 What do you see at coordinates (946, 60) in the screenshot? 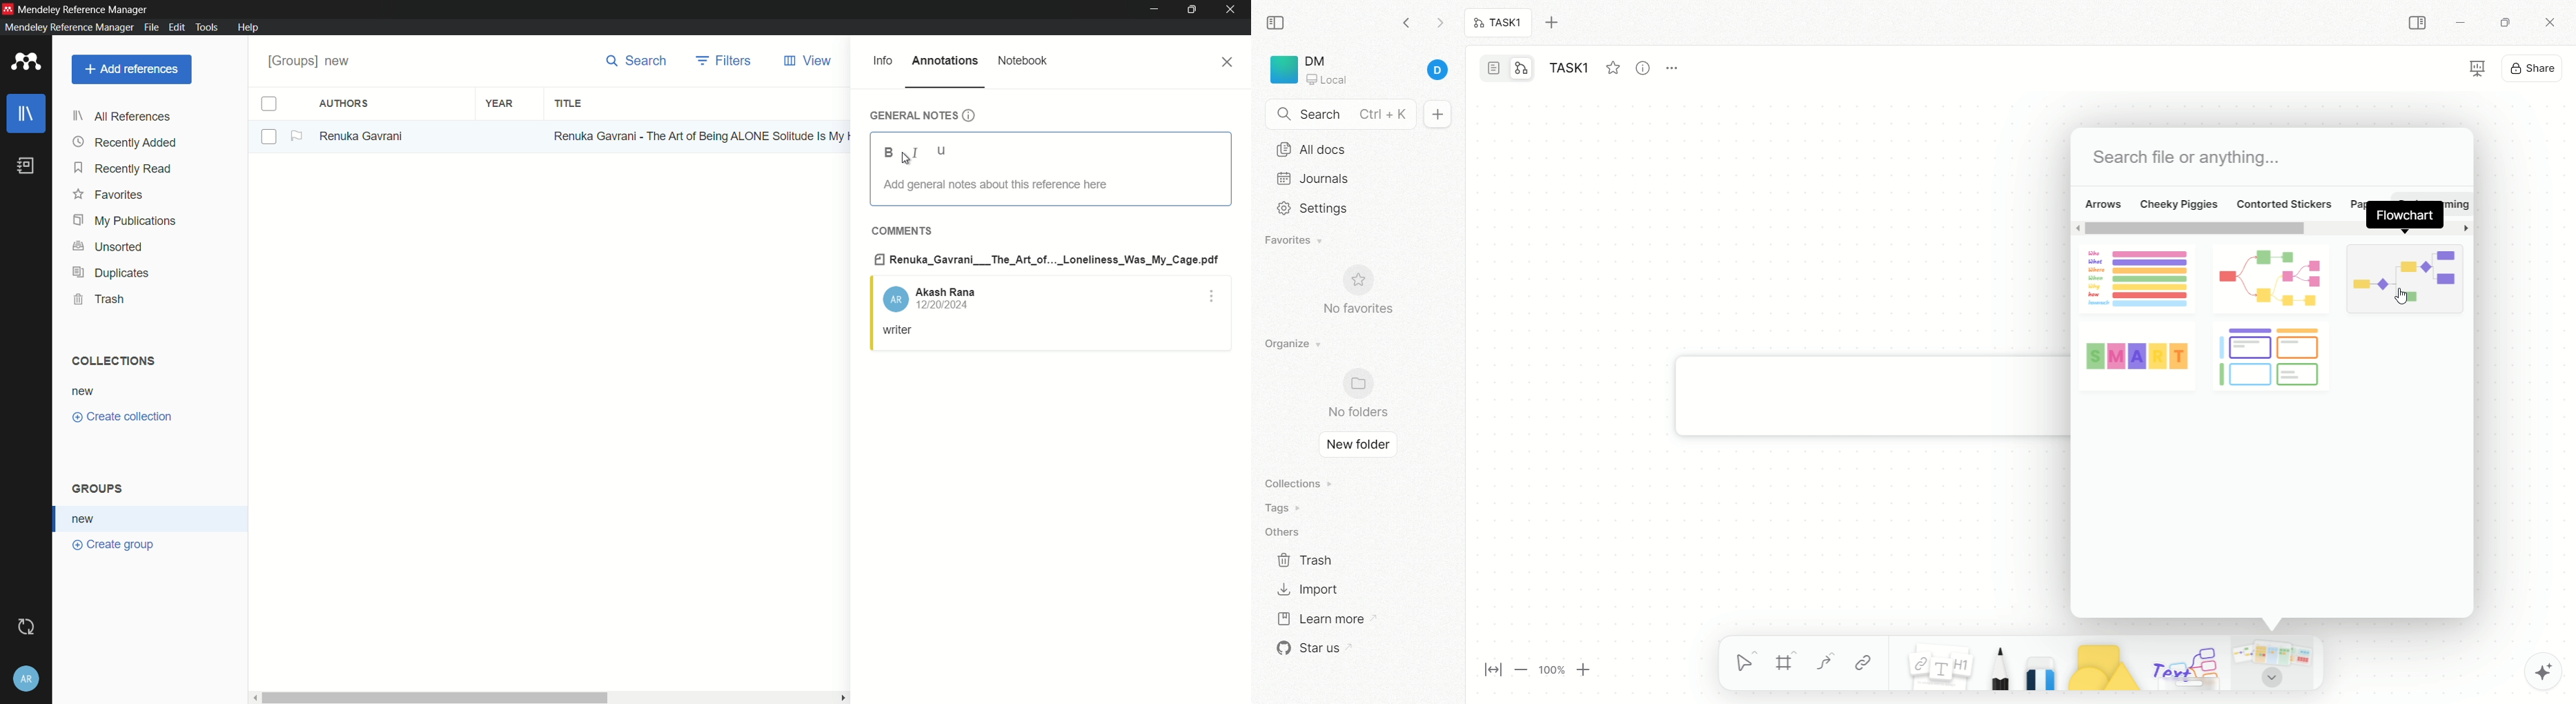
I see `annotations` at bounding box center [946, 60].